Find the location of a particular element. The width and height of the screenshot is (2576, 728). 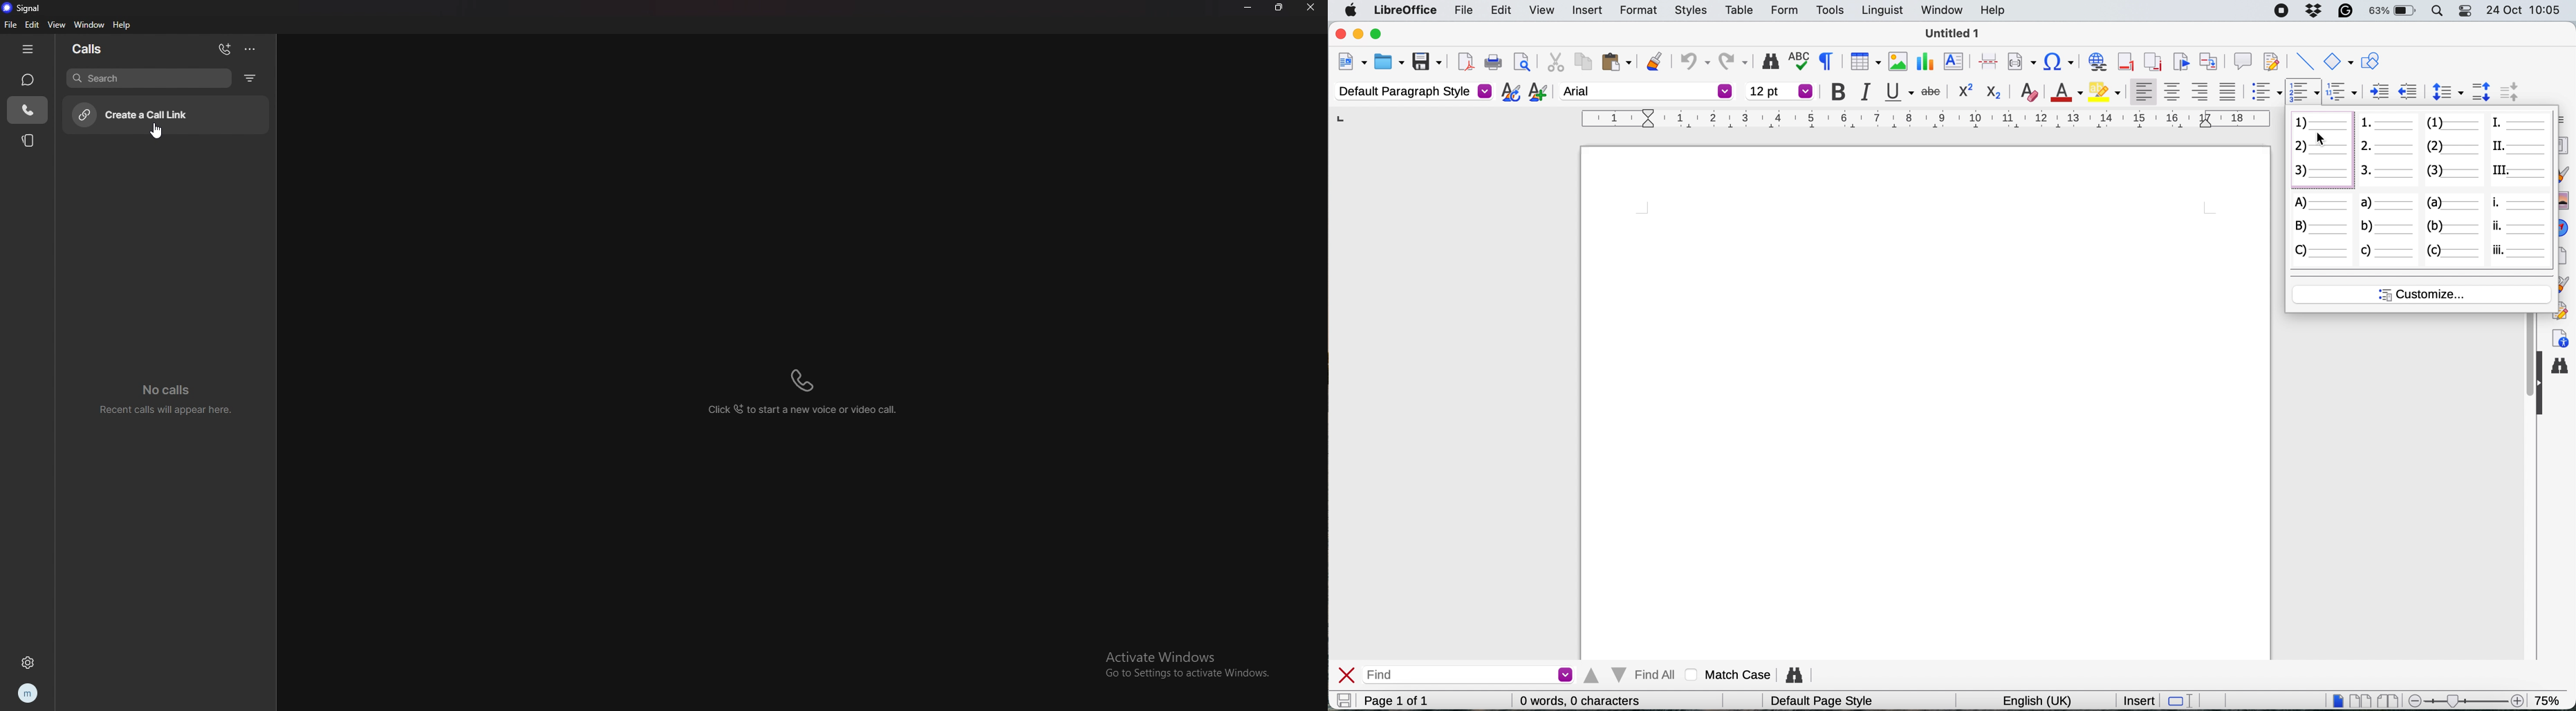

italic is located at coordinates (1870, 93).